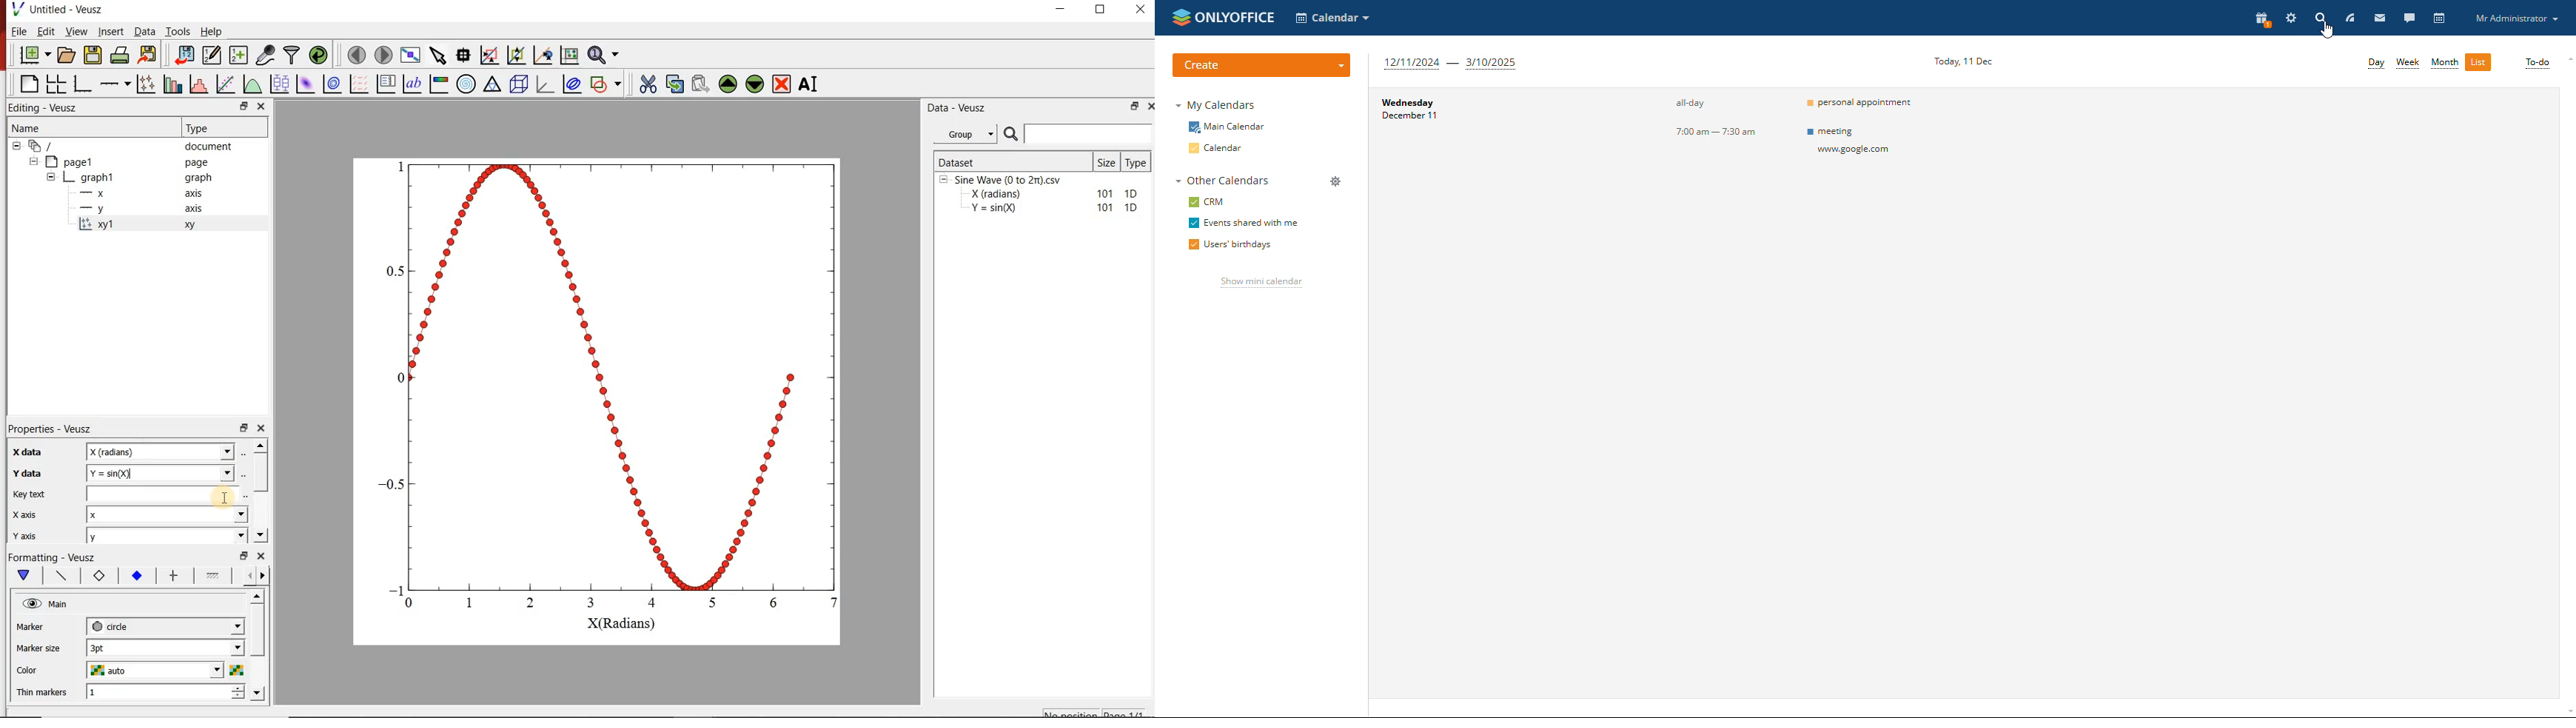 Image resolution: width=2576 pixels, height=728 pixels. What do you see at coordinates (1217, 105) in the screenshot?
I see `my calendars` at bounding box center [1217, 105].